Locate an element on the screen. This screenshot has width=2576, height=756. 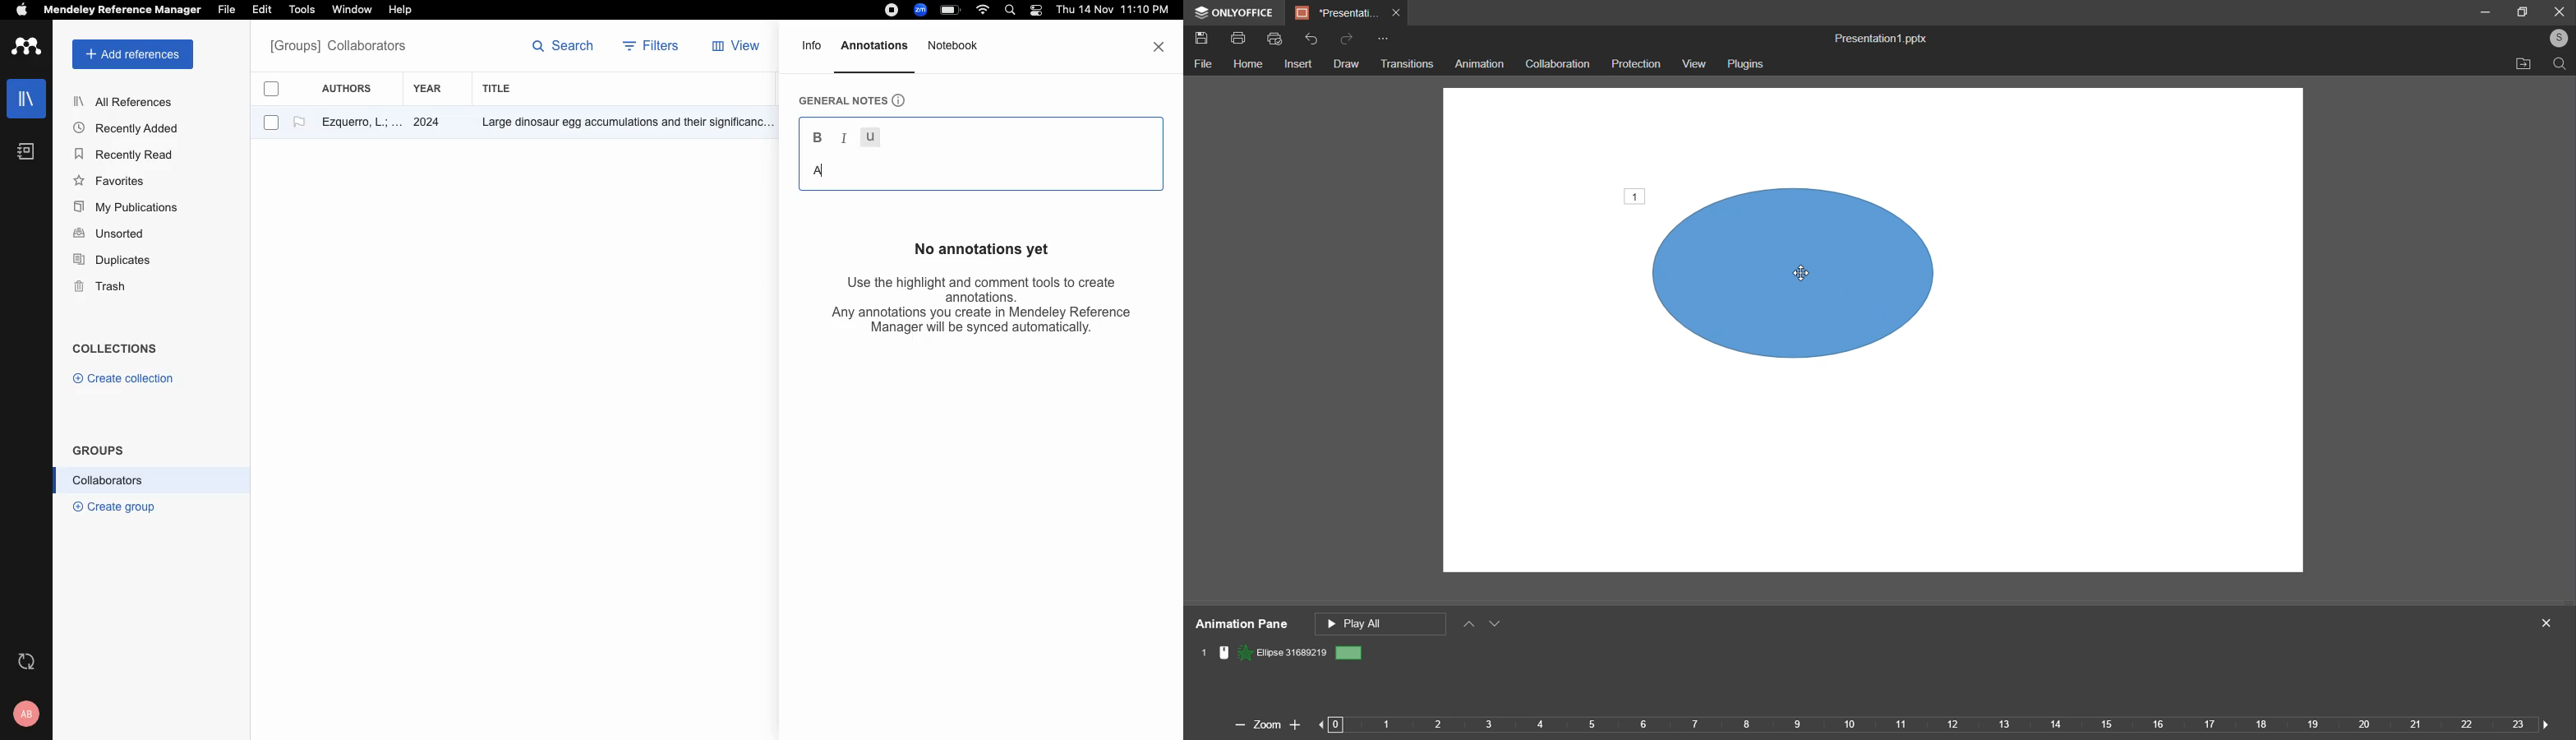
Close Tab is located at coordinates (1399, 14).